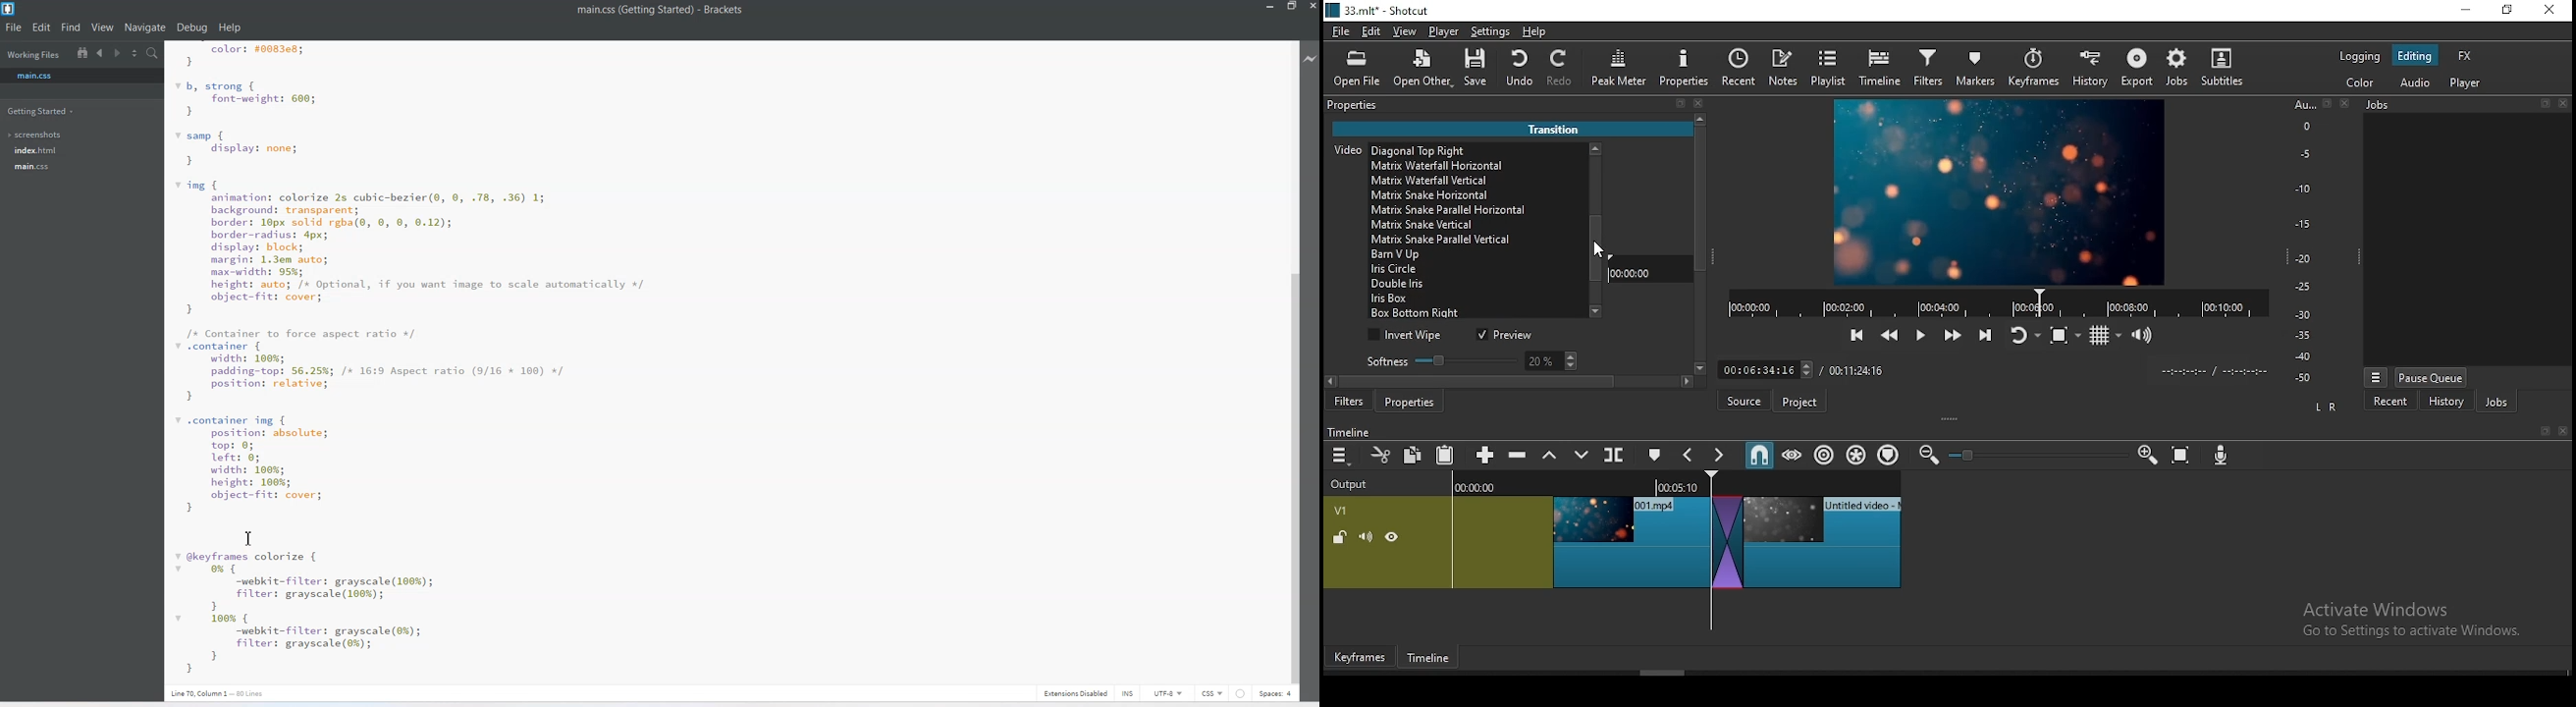  Describe the element at coordinates (1476, 300) in the screenshot. I see `transition option` at that location.